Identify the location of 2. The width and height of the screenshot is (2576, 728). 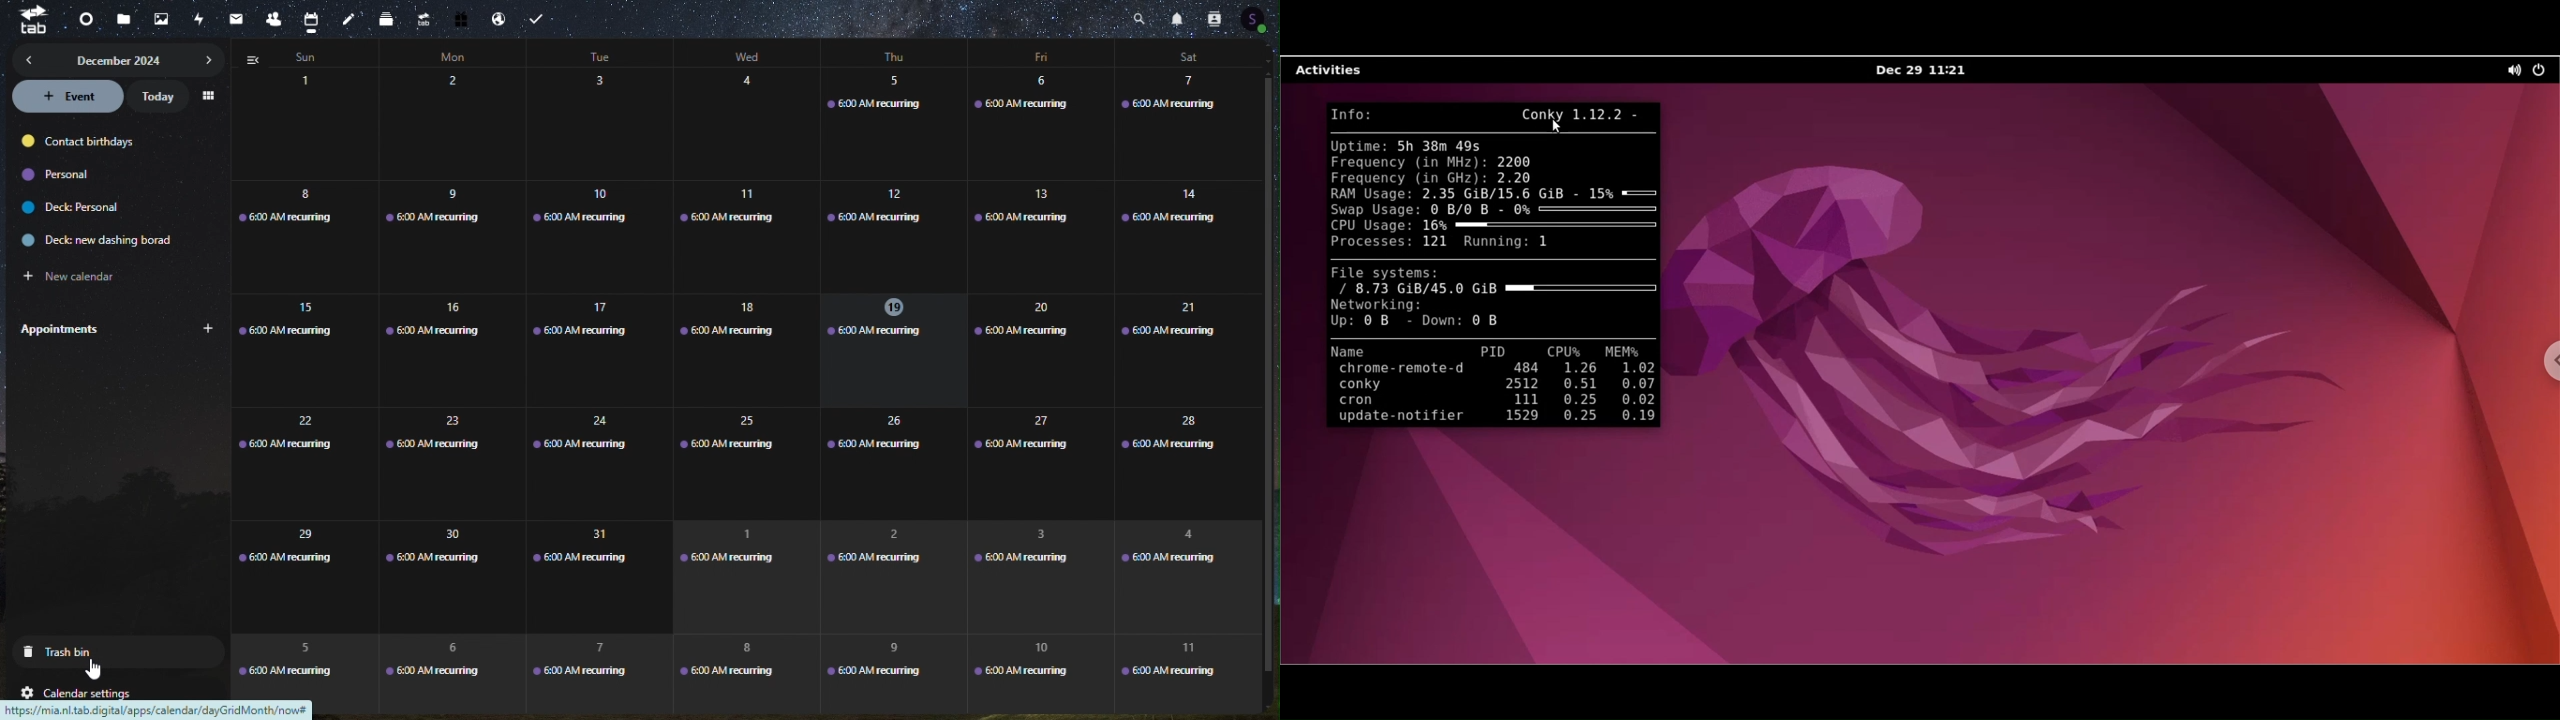
(455, 125).